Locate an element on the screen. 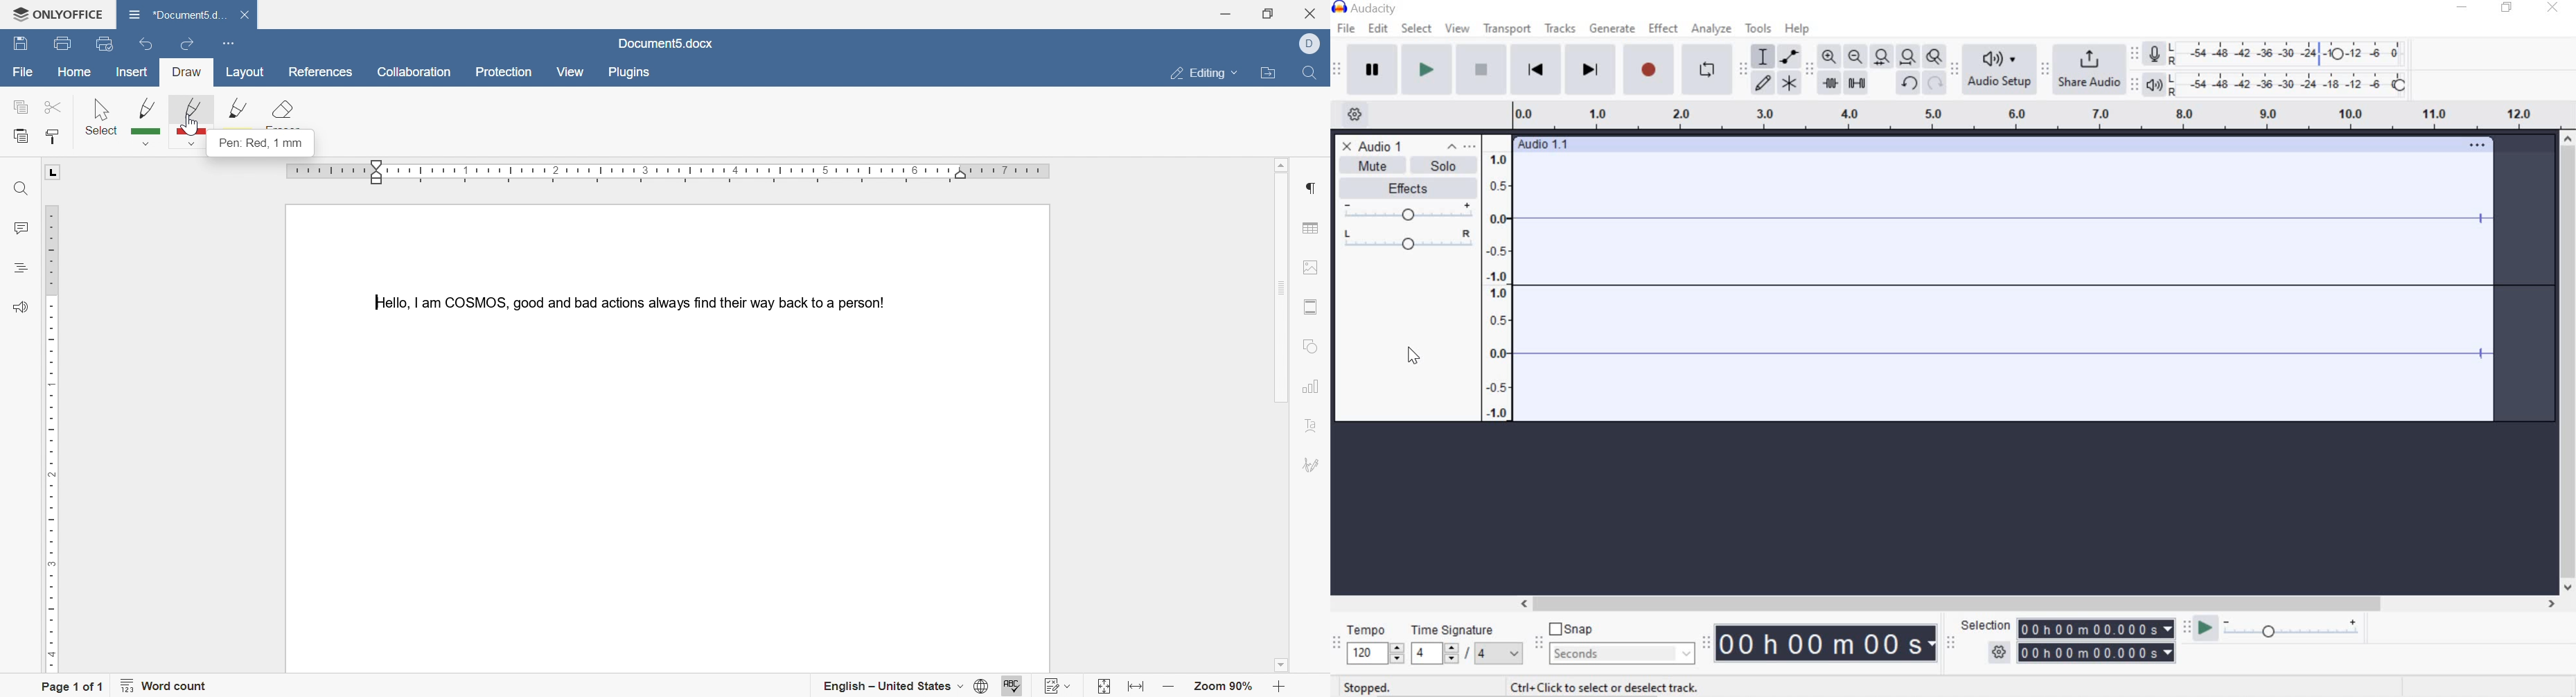 Image resolution: width=2576 pixels, height=700 pixels. analyze is located at coordinates (1712, 29).